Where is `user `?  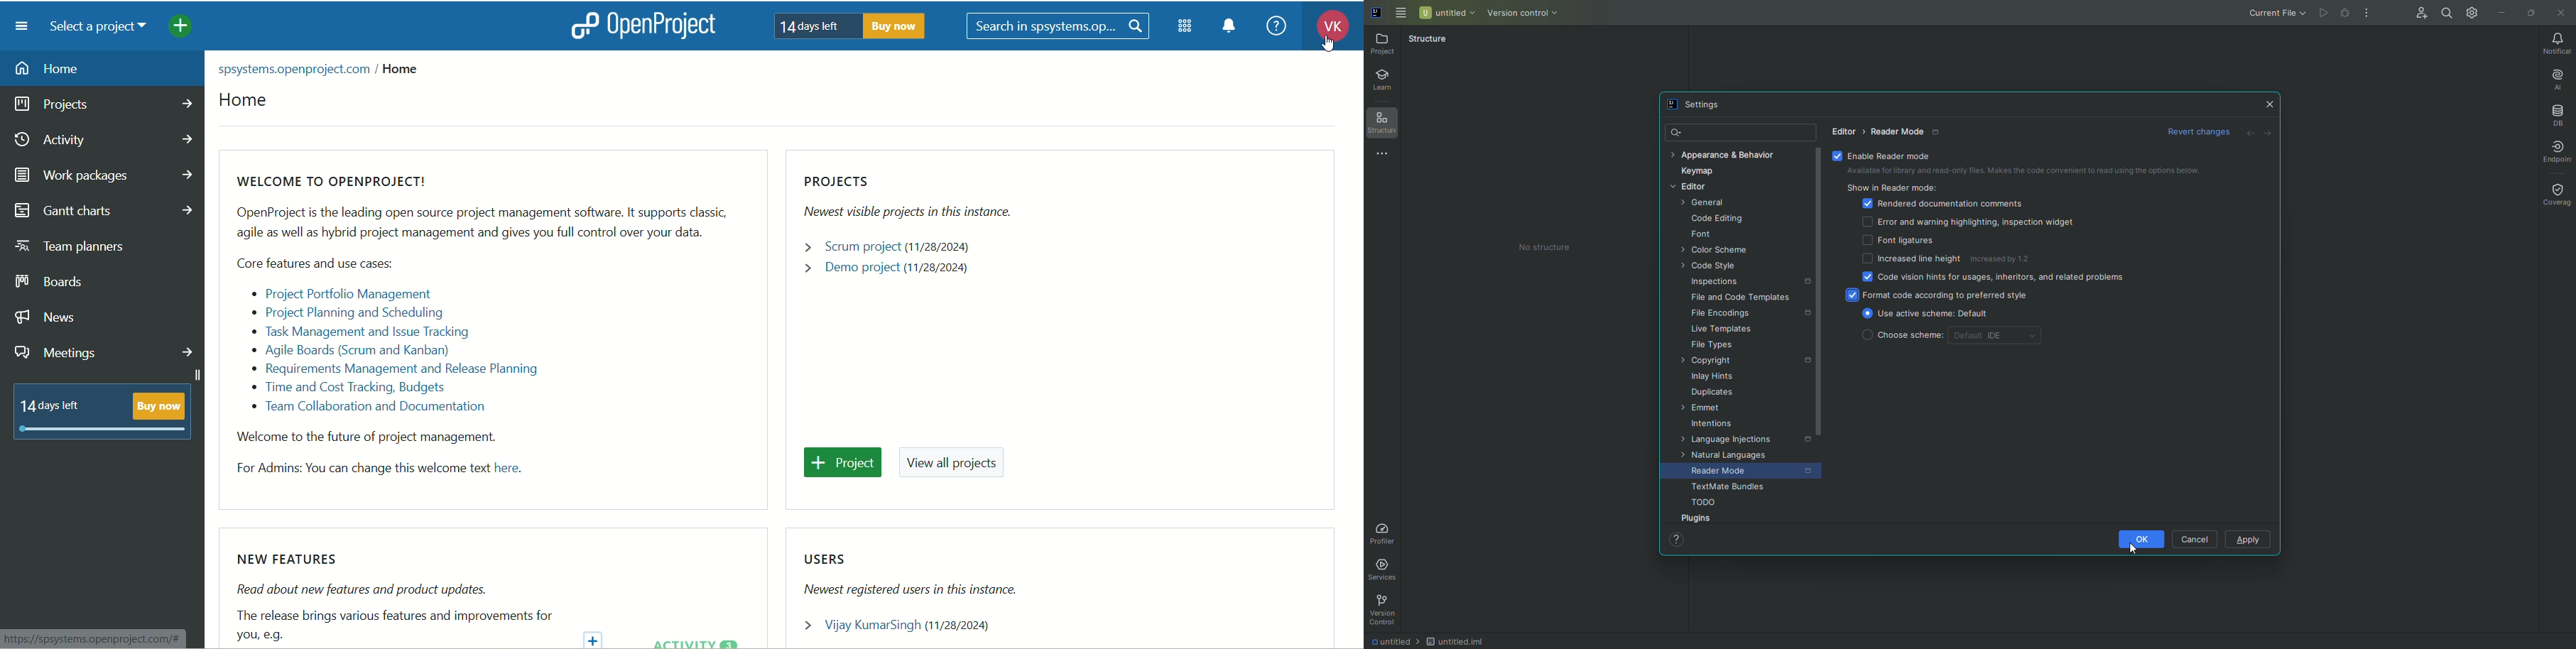 user  is located at coordinates (903, 623).